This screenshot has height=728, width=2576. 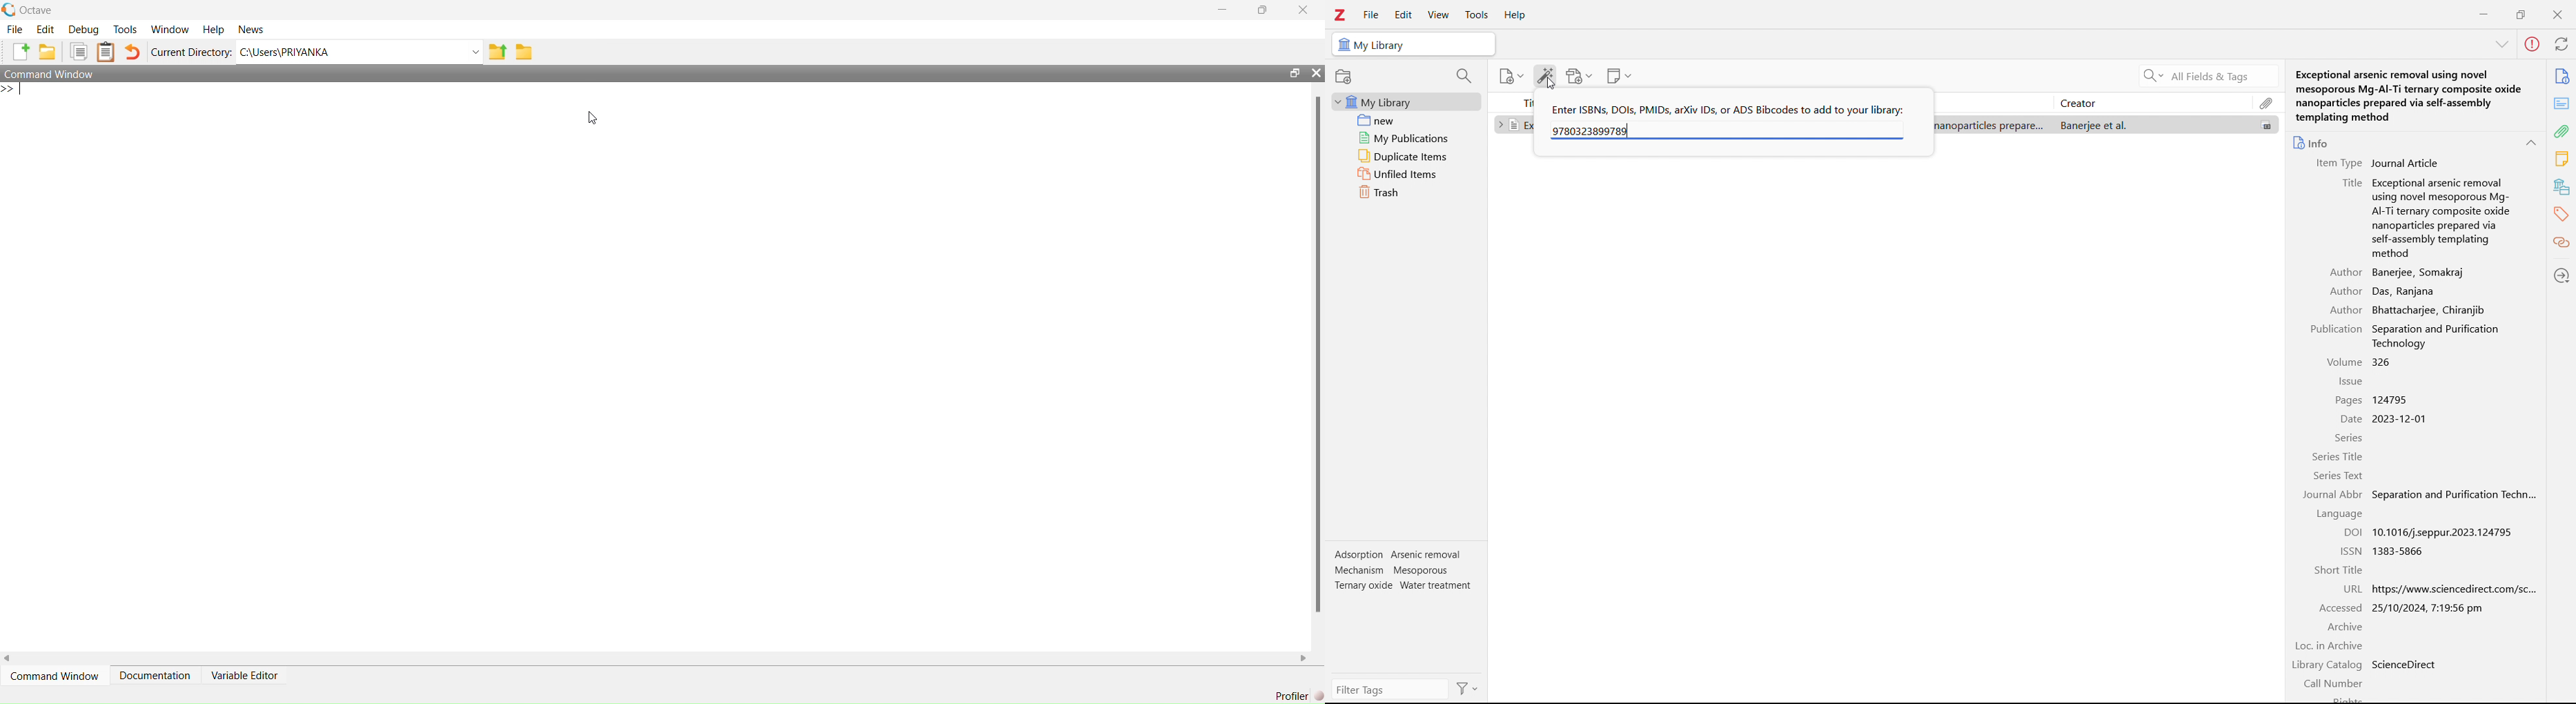 I want to click on Author, so click(x=2346, y=272).